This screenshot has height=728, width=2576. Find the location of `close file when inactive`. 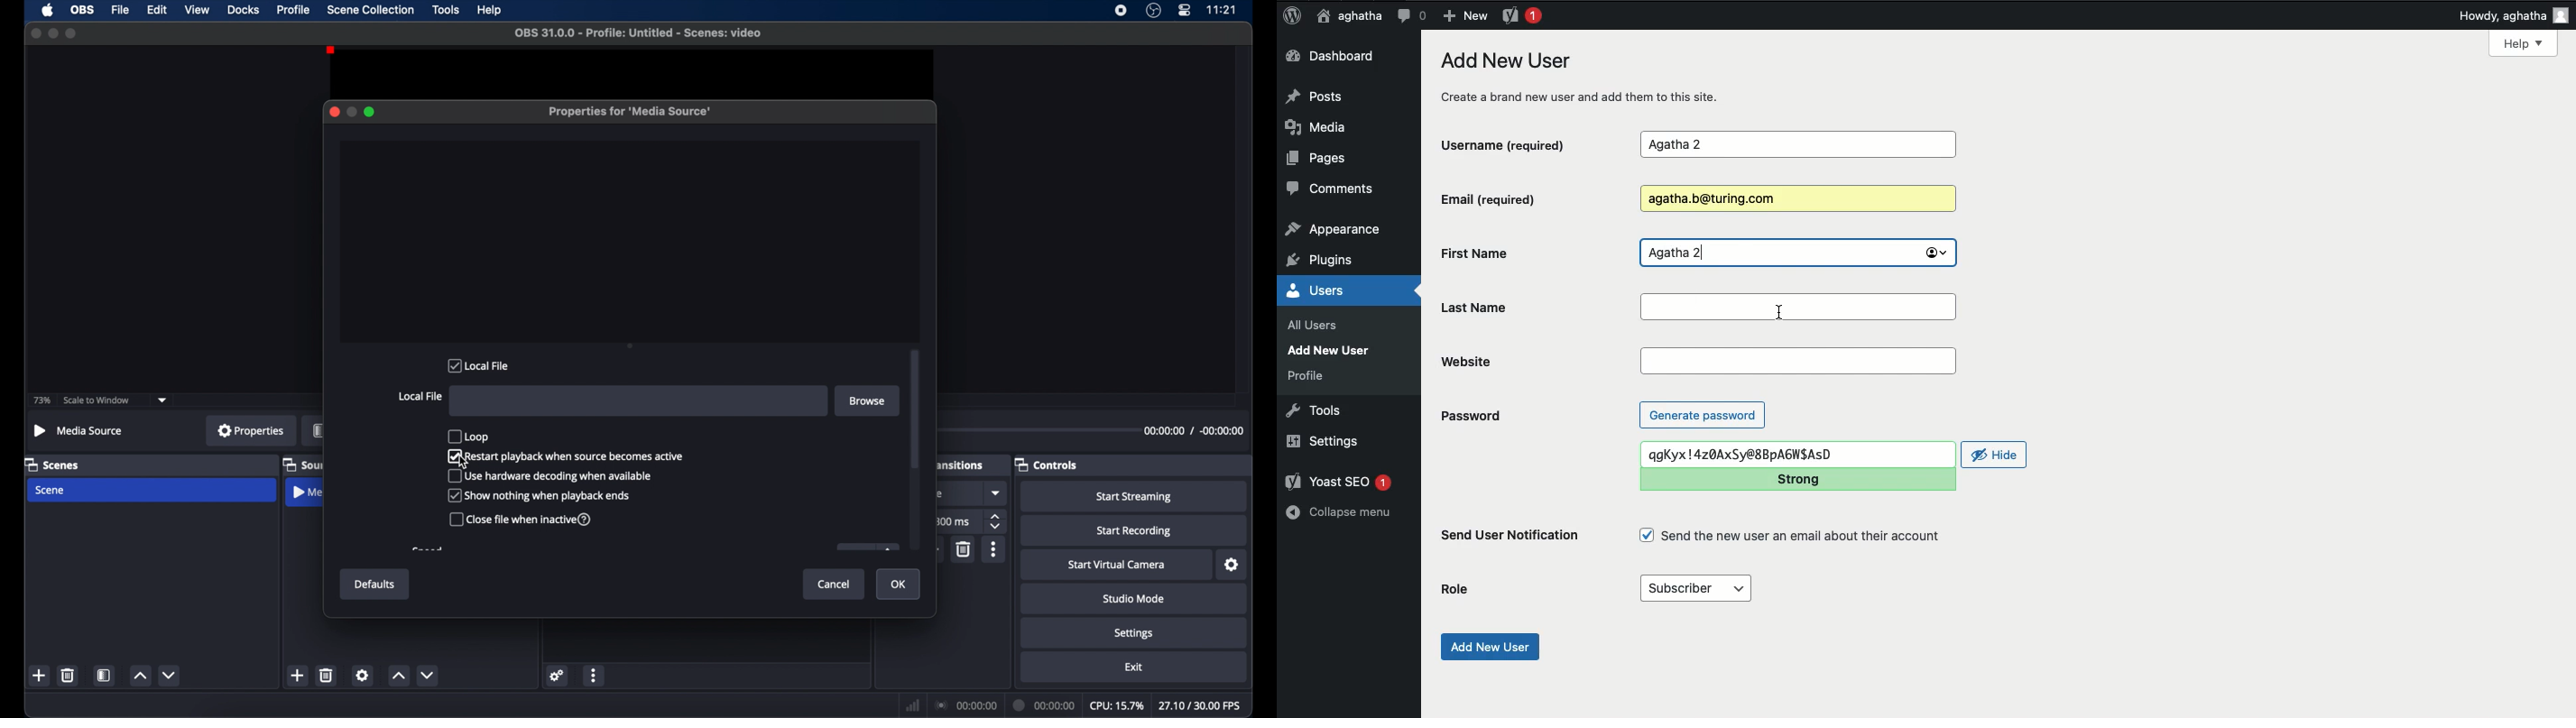

close file when inactive is located at coordinates (520, 519).